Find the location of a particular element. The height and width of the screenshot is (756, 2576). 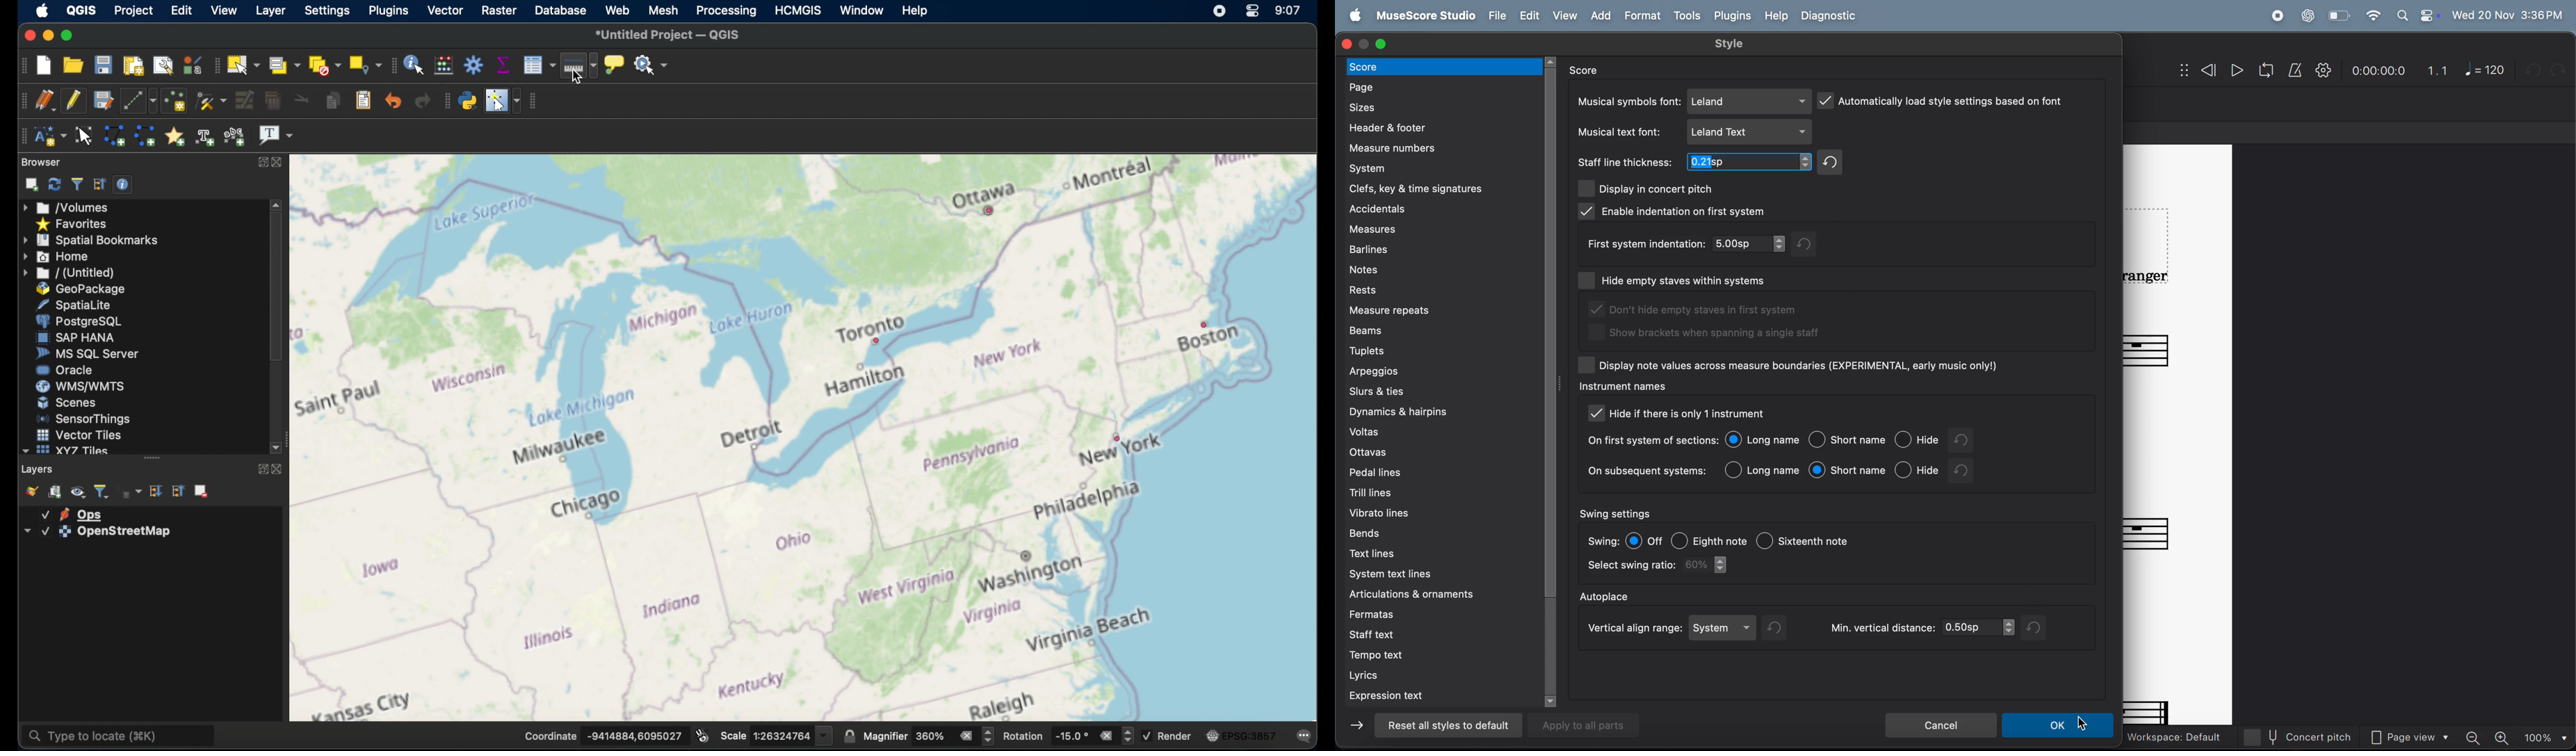

maximize is located at coordinates (67, 35).